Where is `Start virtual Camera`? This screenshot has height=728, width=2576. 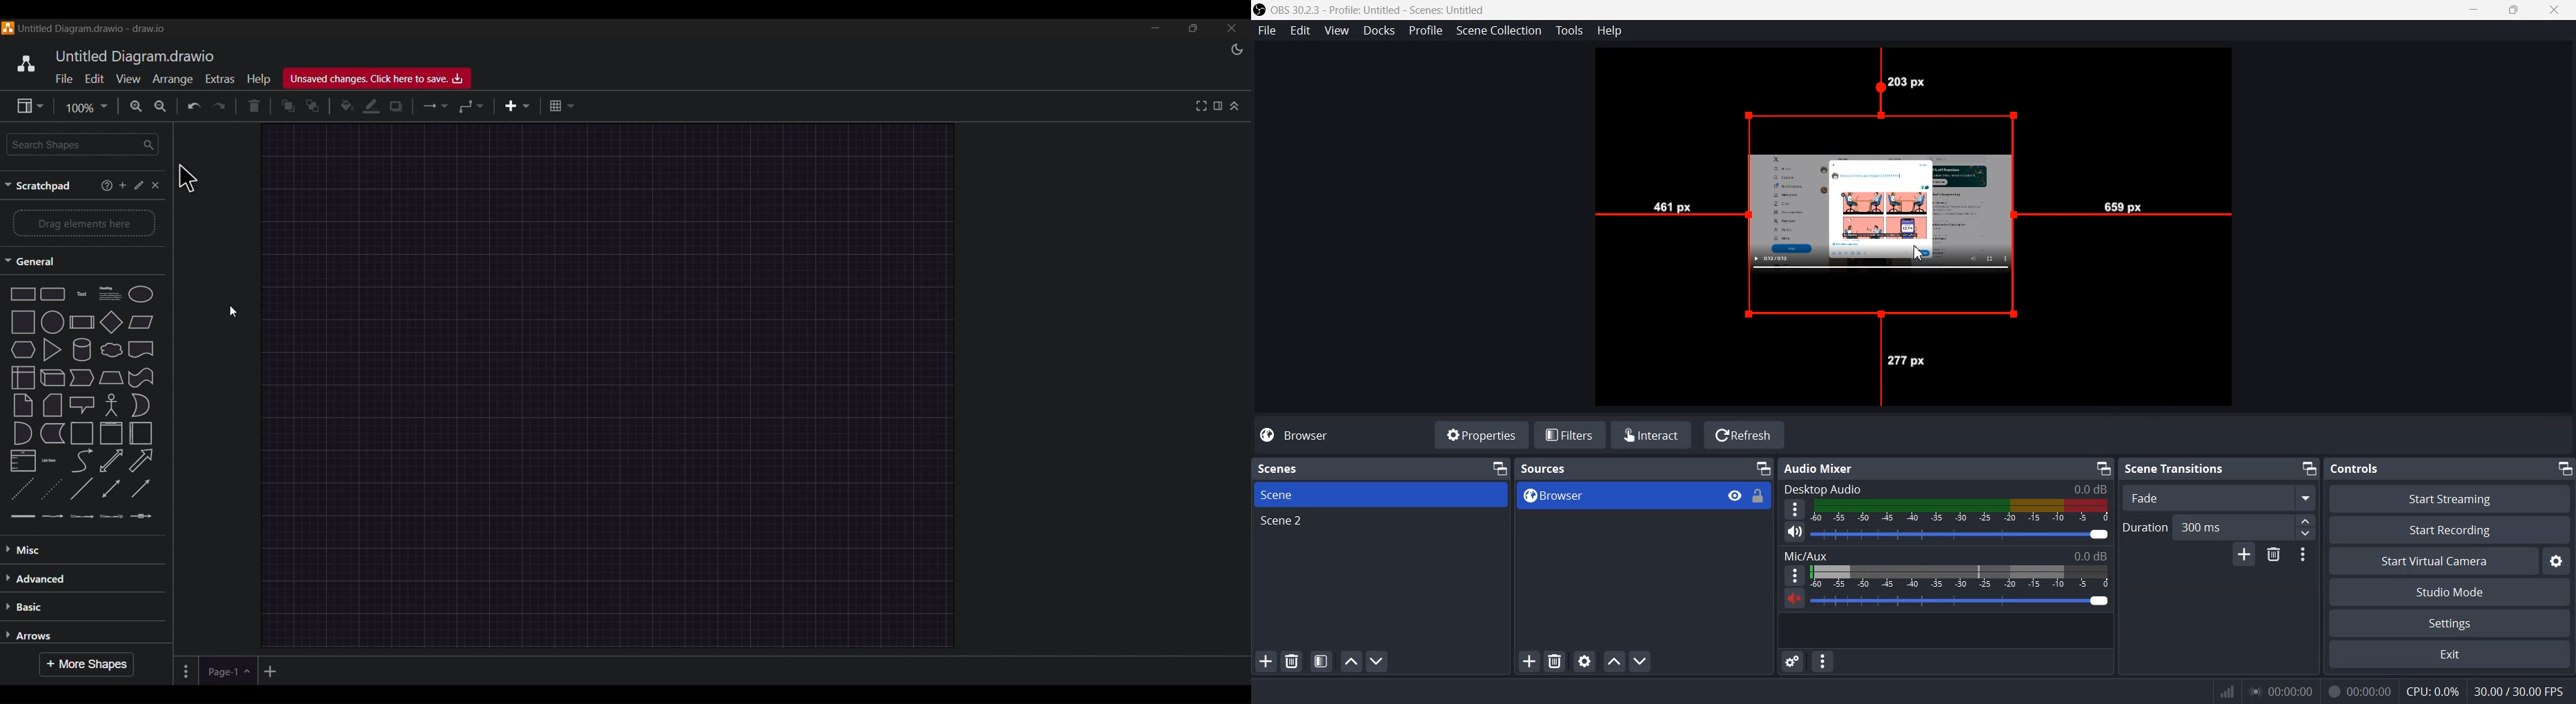 Start virtual Camera is located at coordinates (2433, 560).